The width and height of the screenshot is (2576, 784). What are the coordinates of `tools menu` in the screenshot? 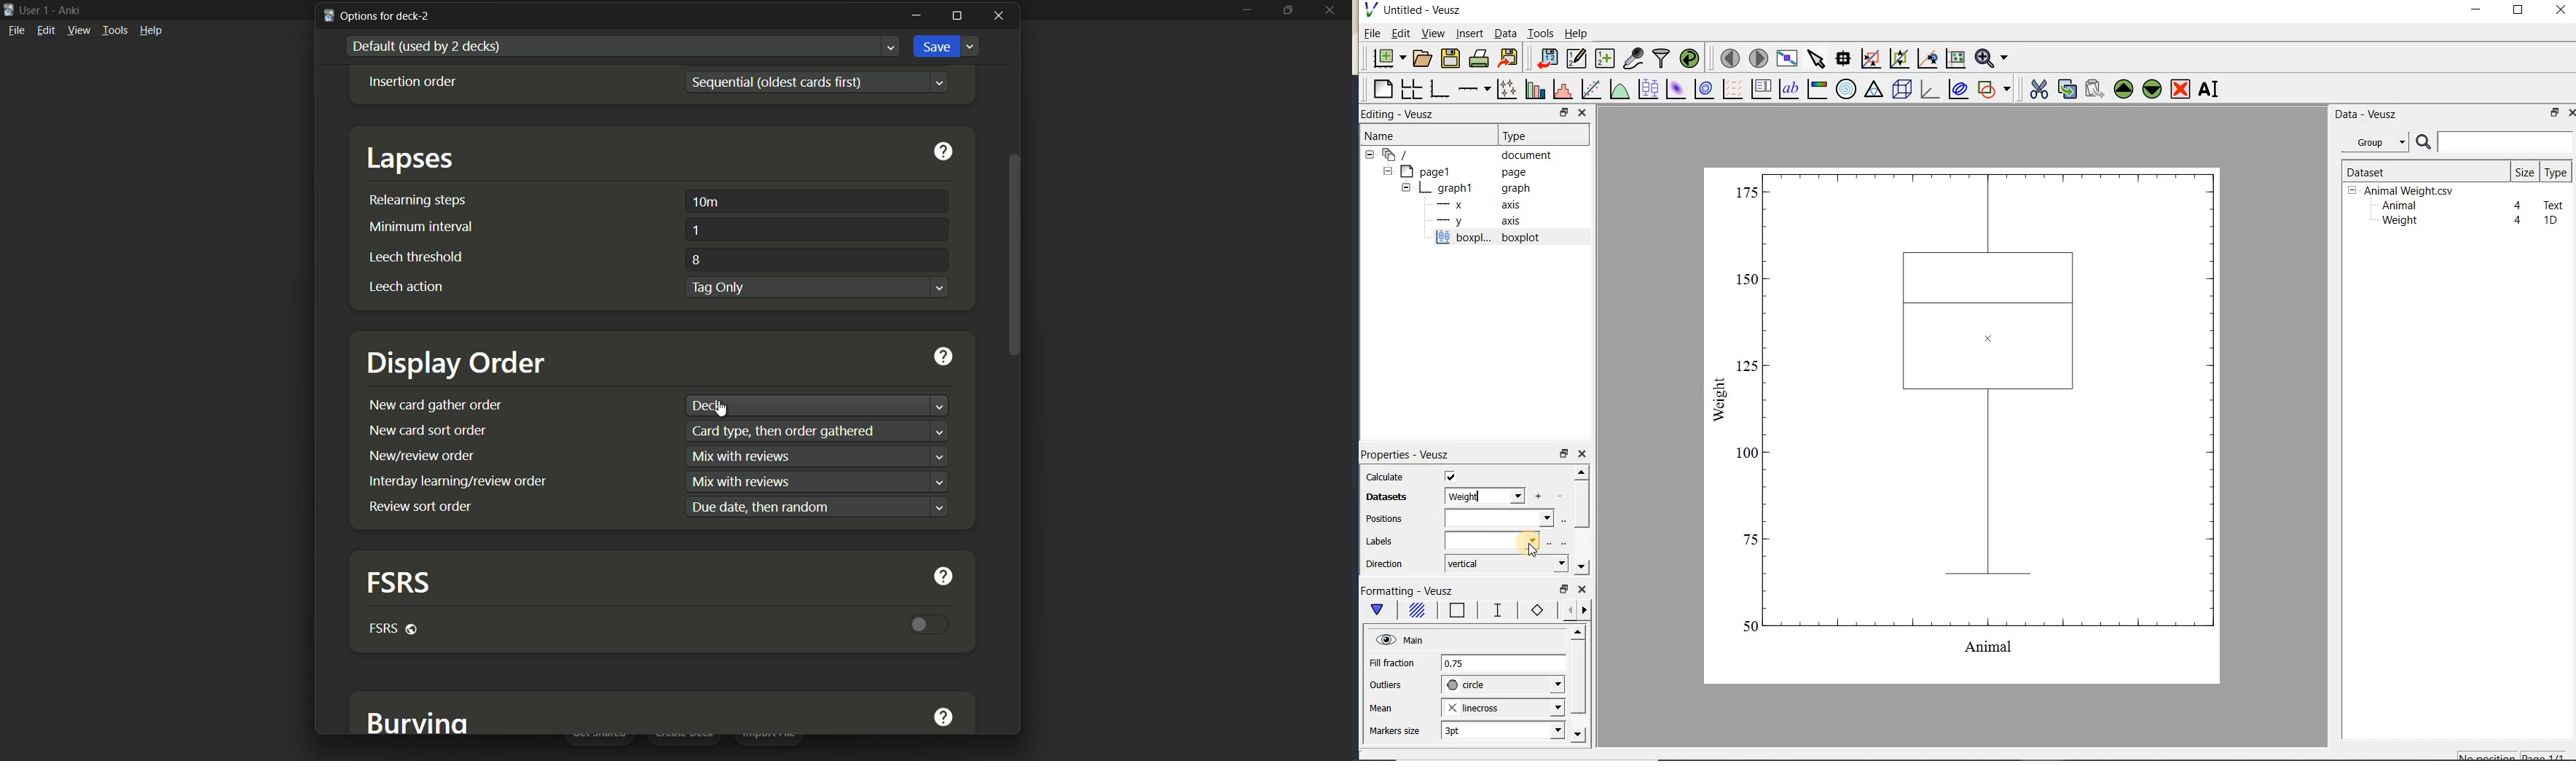 It's located at (115, 30).